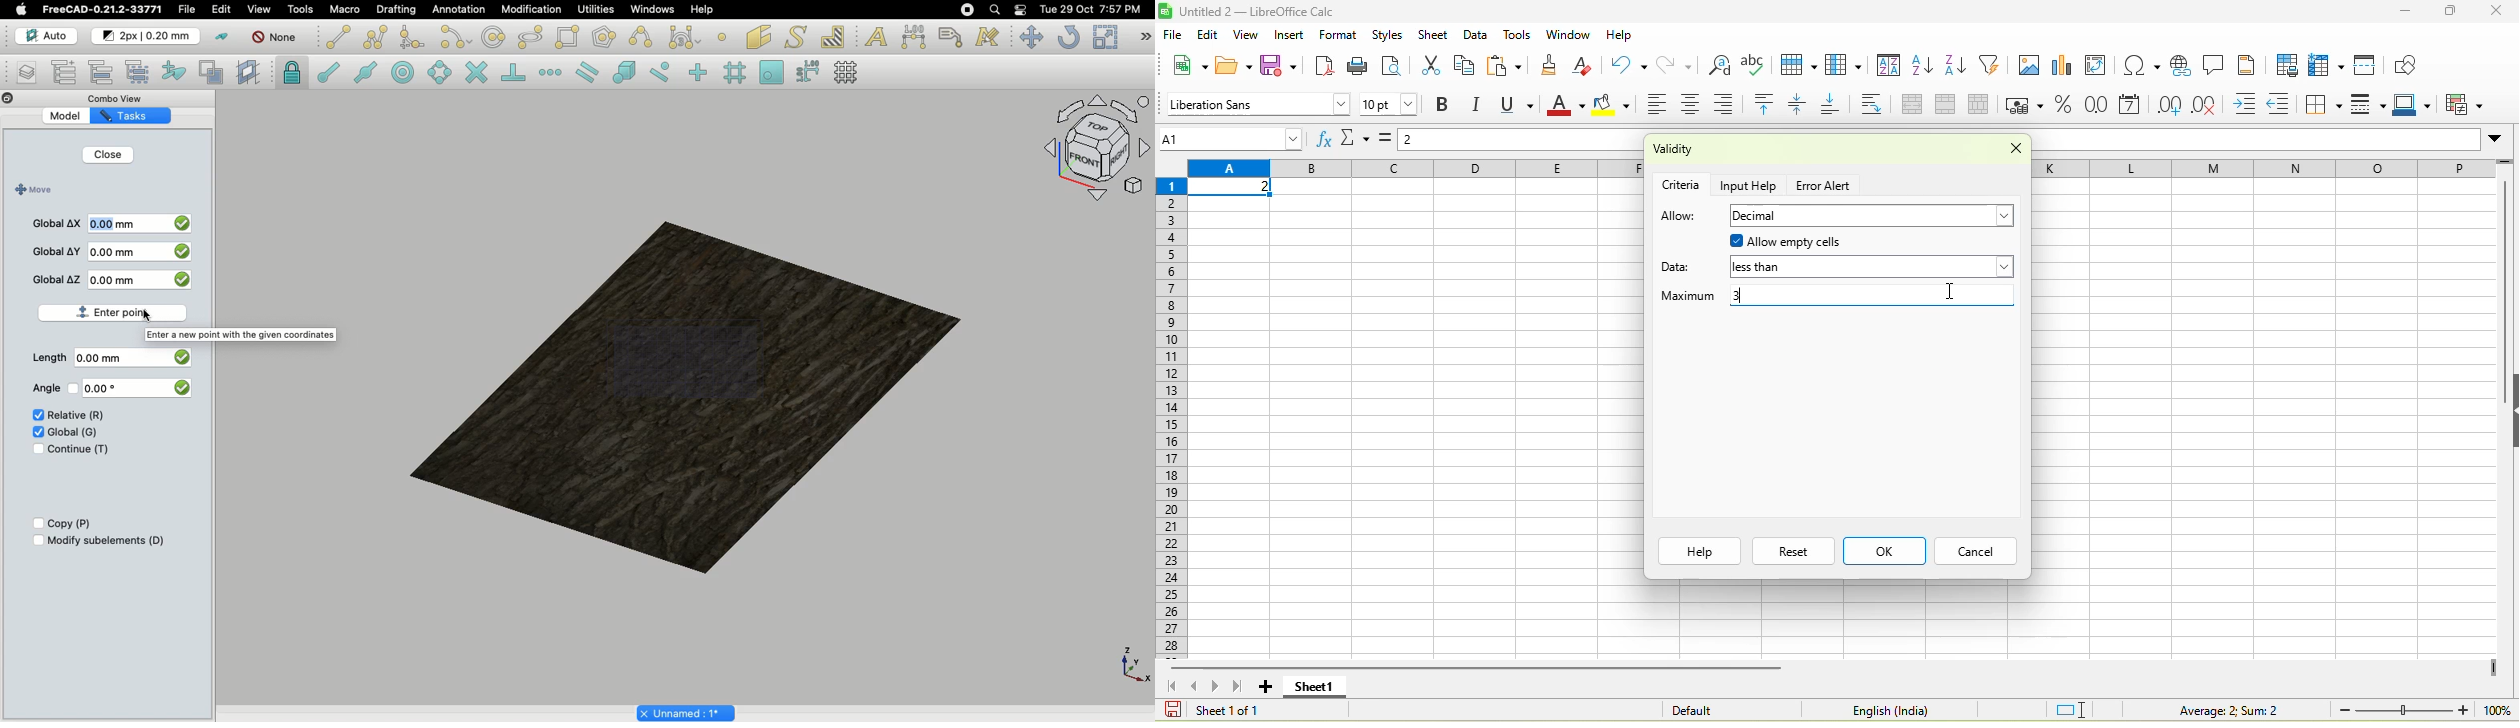 Image resolution: width=2520 pixels, height=728 pixels. What do you see at coordinates (2284, 106) in the screenshot?
I see `decrease indent` at bounding box center [2284, 106].